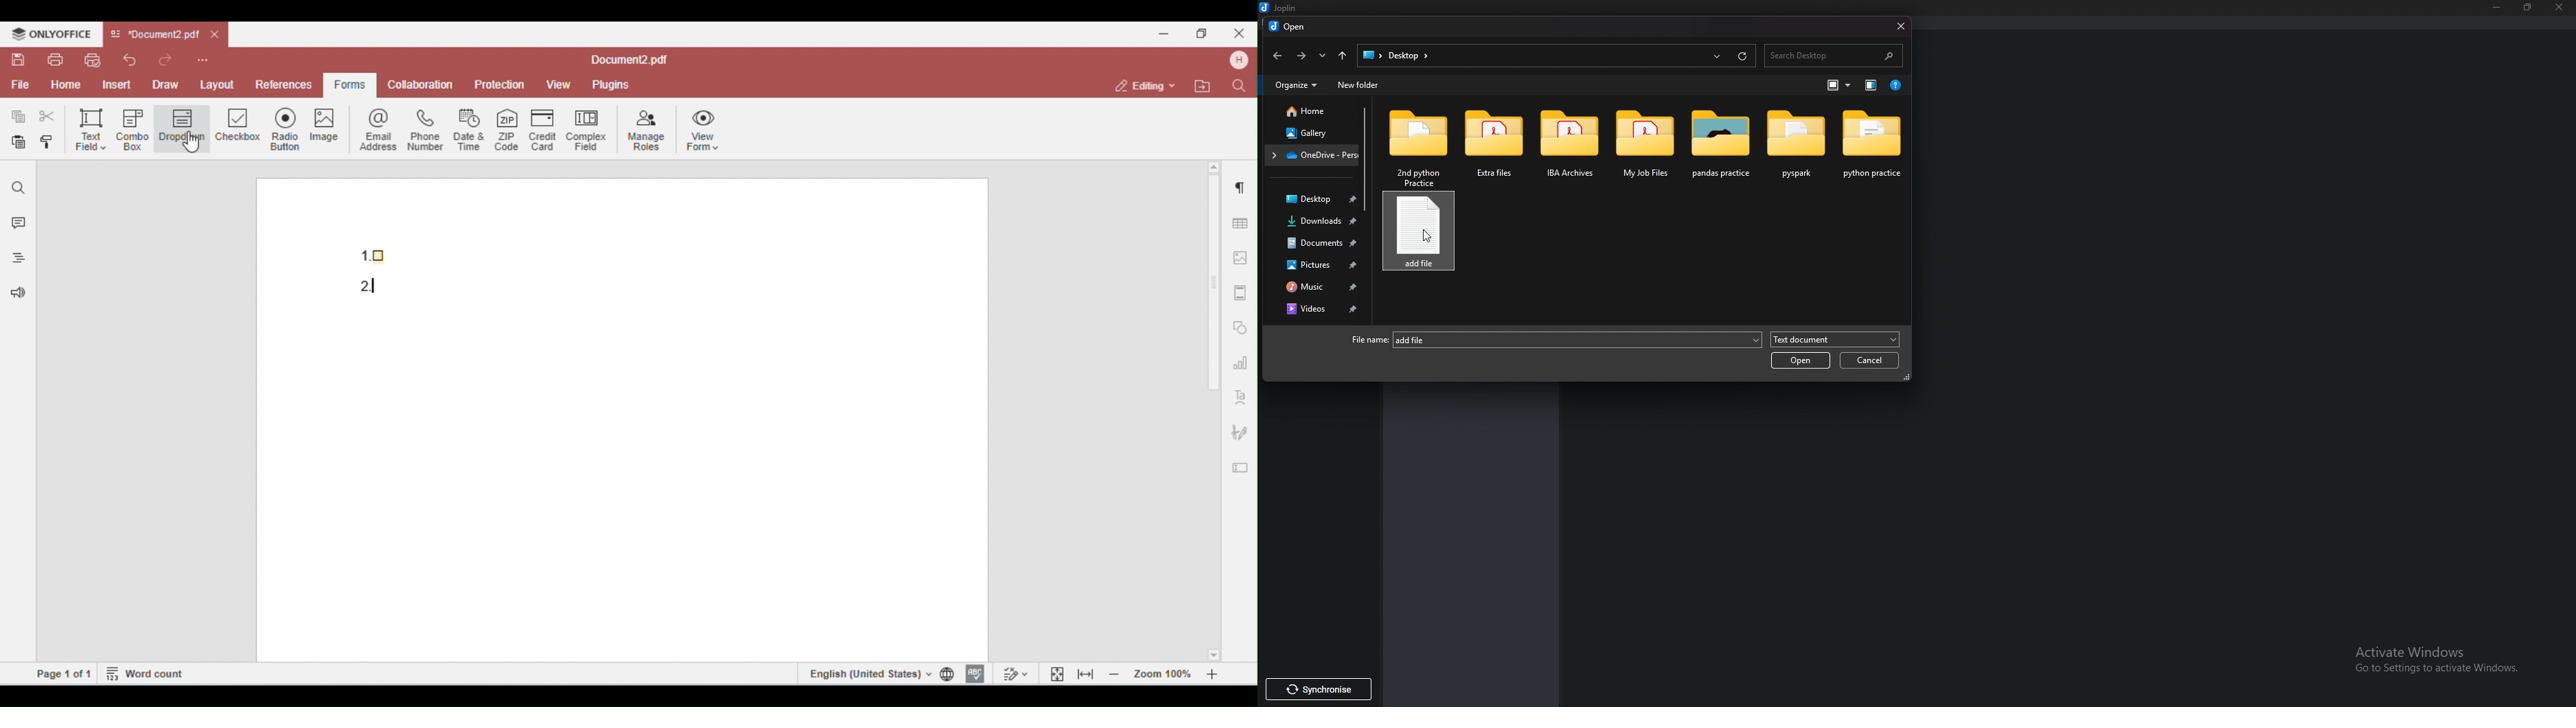  I want to click on Folder, so click(1498, 146).